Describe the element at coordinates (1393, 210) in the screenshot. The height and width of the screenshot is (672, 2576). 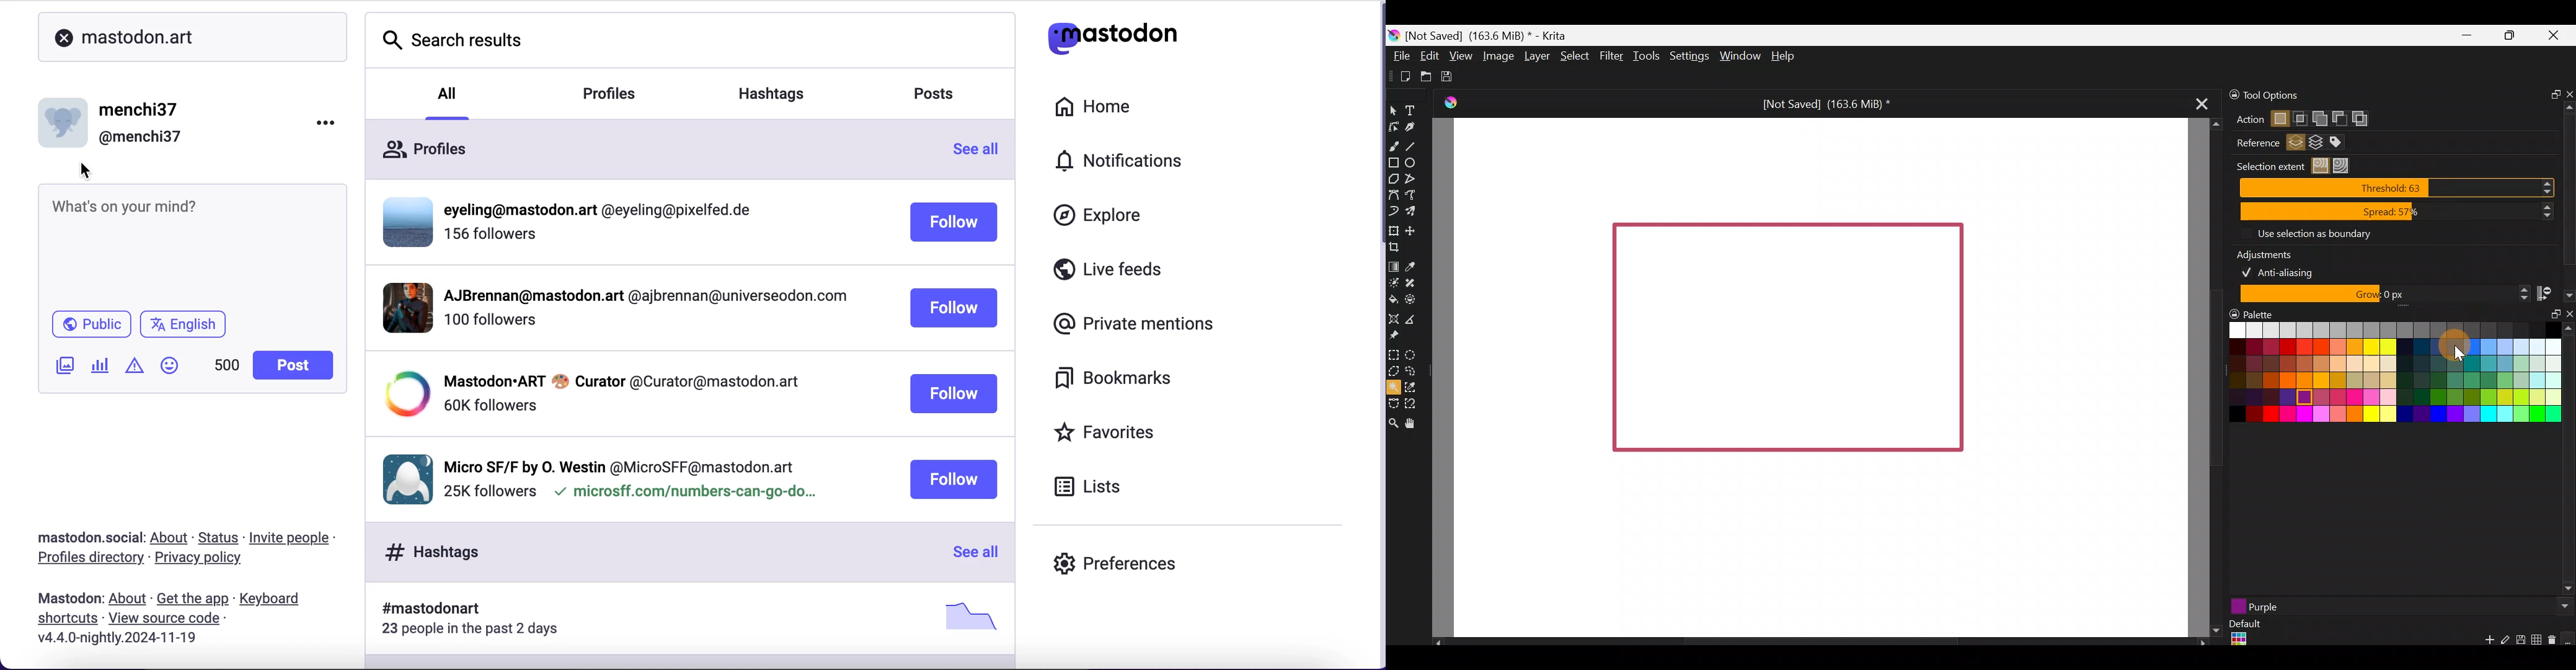
I see `Dynamic brush tool` at that location.